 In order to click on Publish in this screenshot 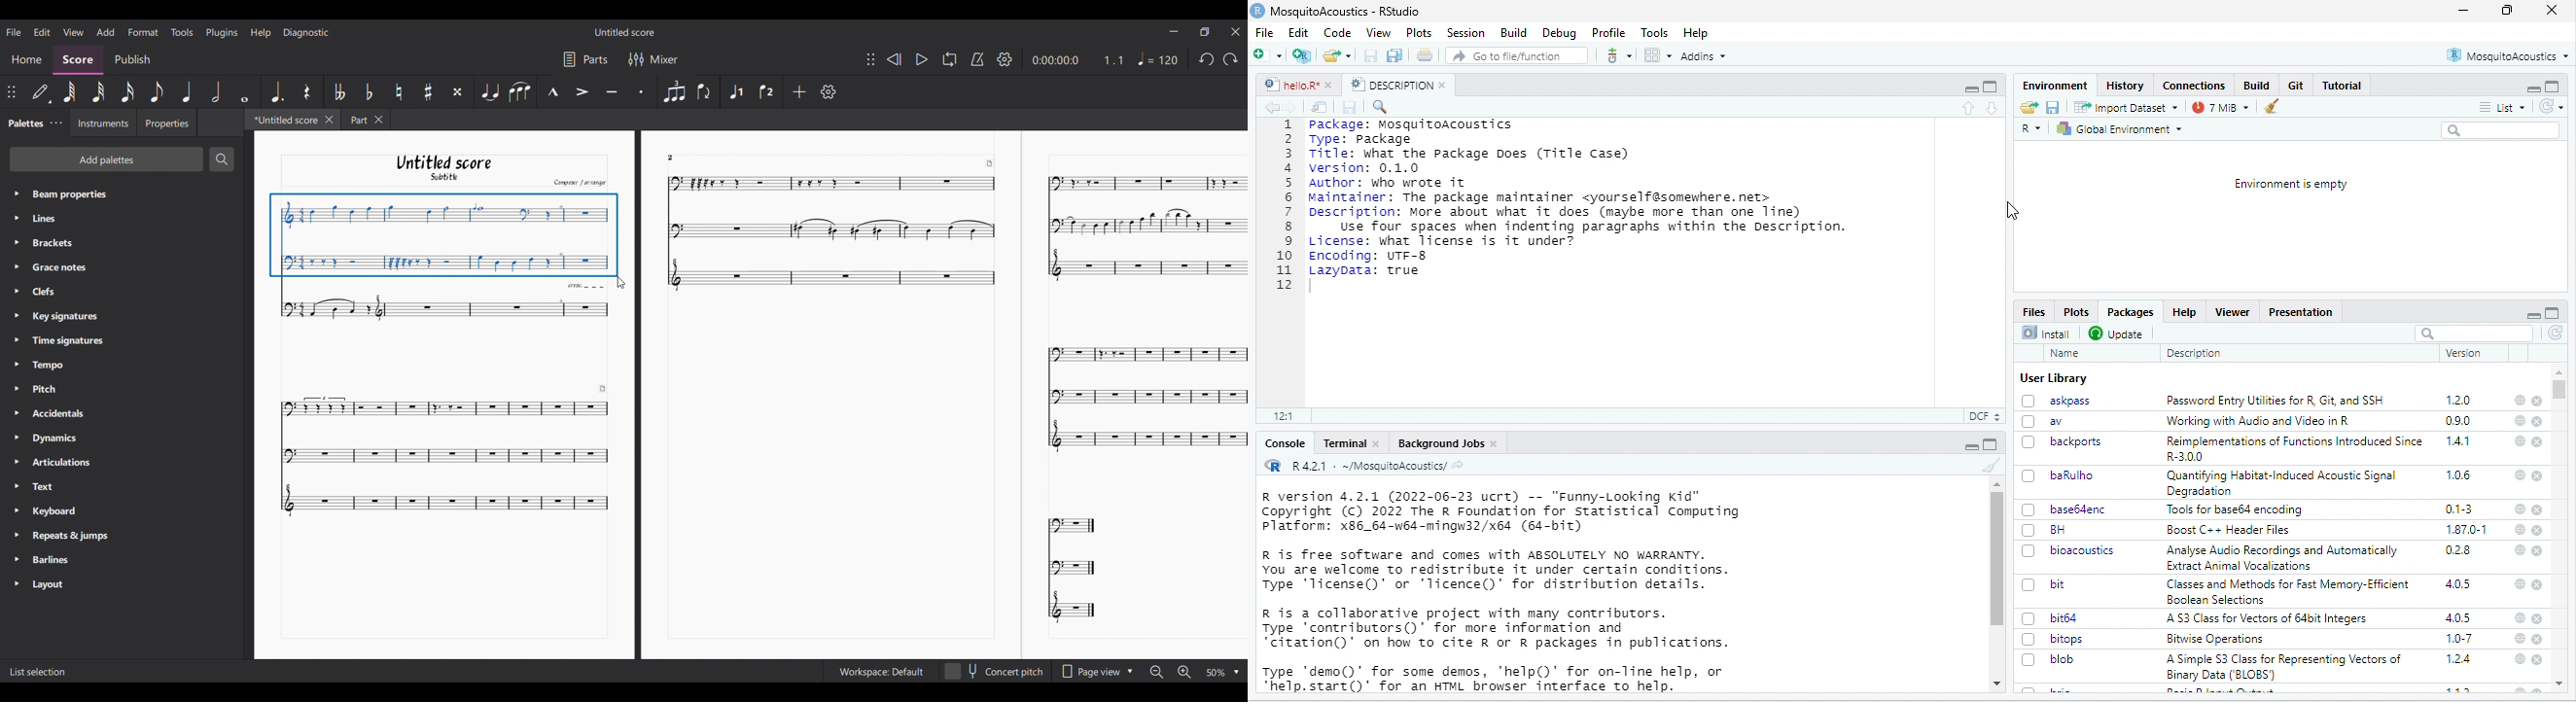, I will do `click(131, 59)`.